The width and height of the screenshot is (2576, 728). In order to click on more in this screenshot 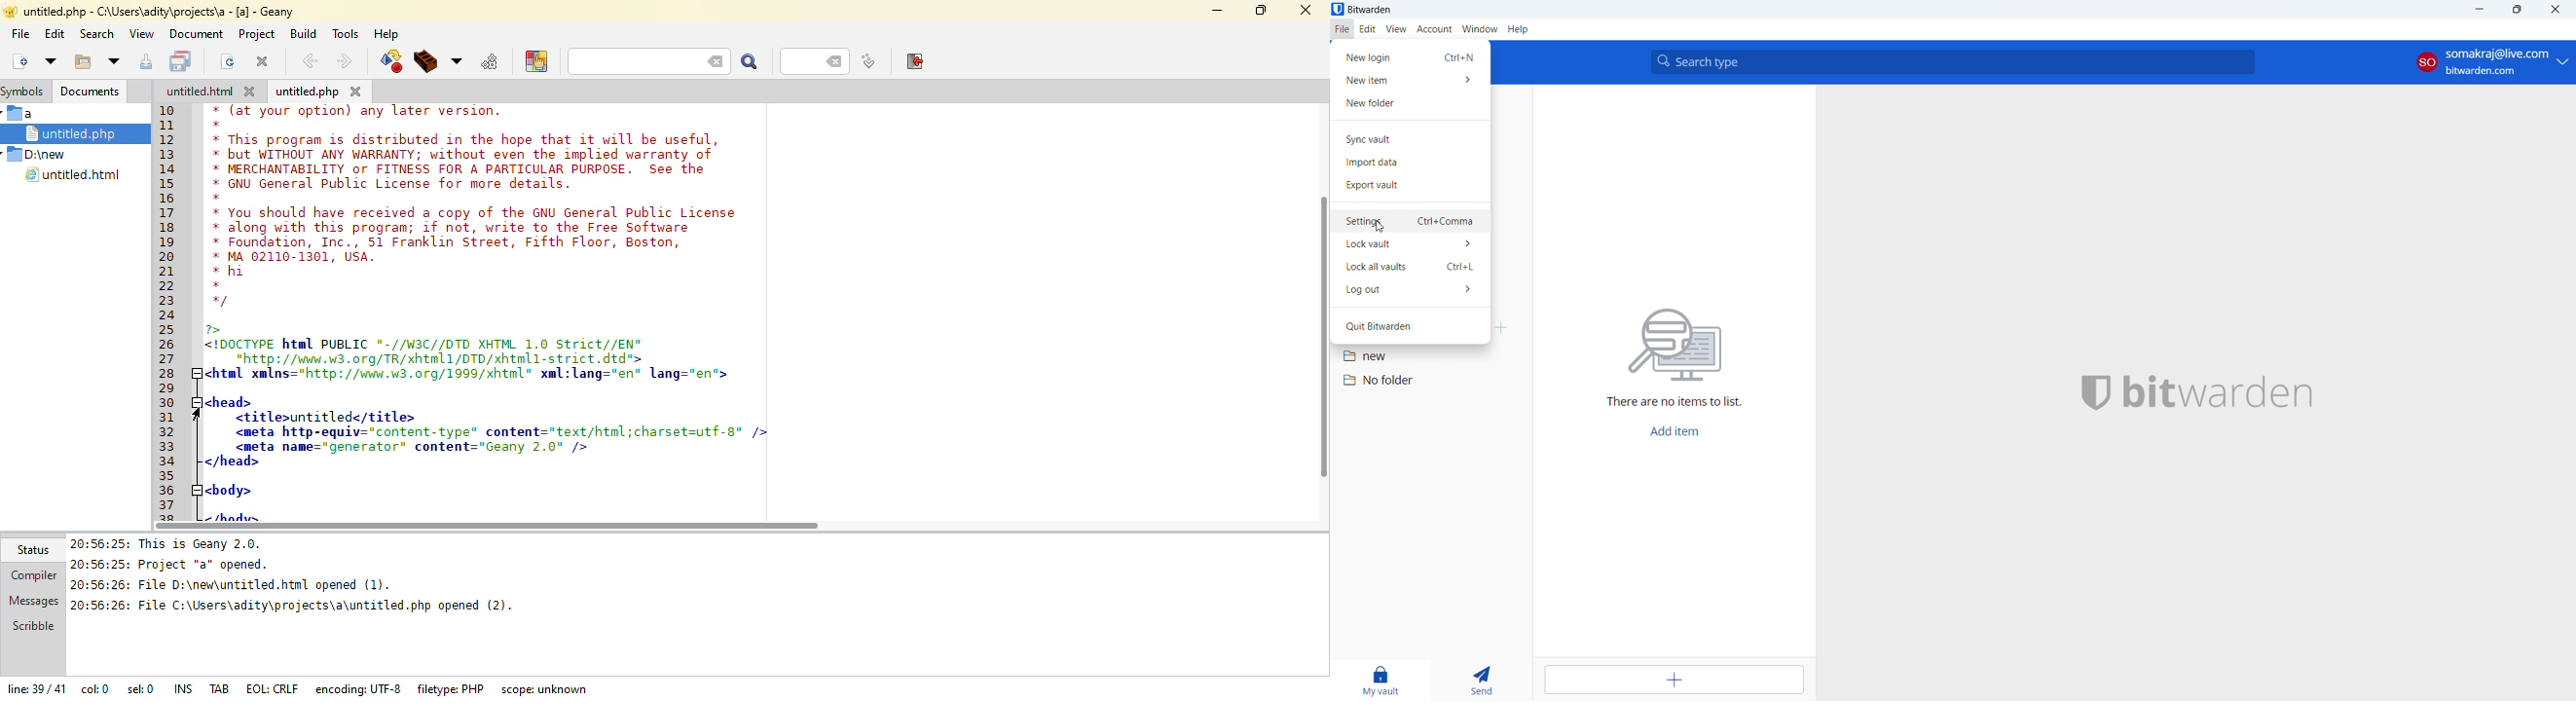, I will do `click(115, 60)`.